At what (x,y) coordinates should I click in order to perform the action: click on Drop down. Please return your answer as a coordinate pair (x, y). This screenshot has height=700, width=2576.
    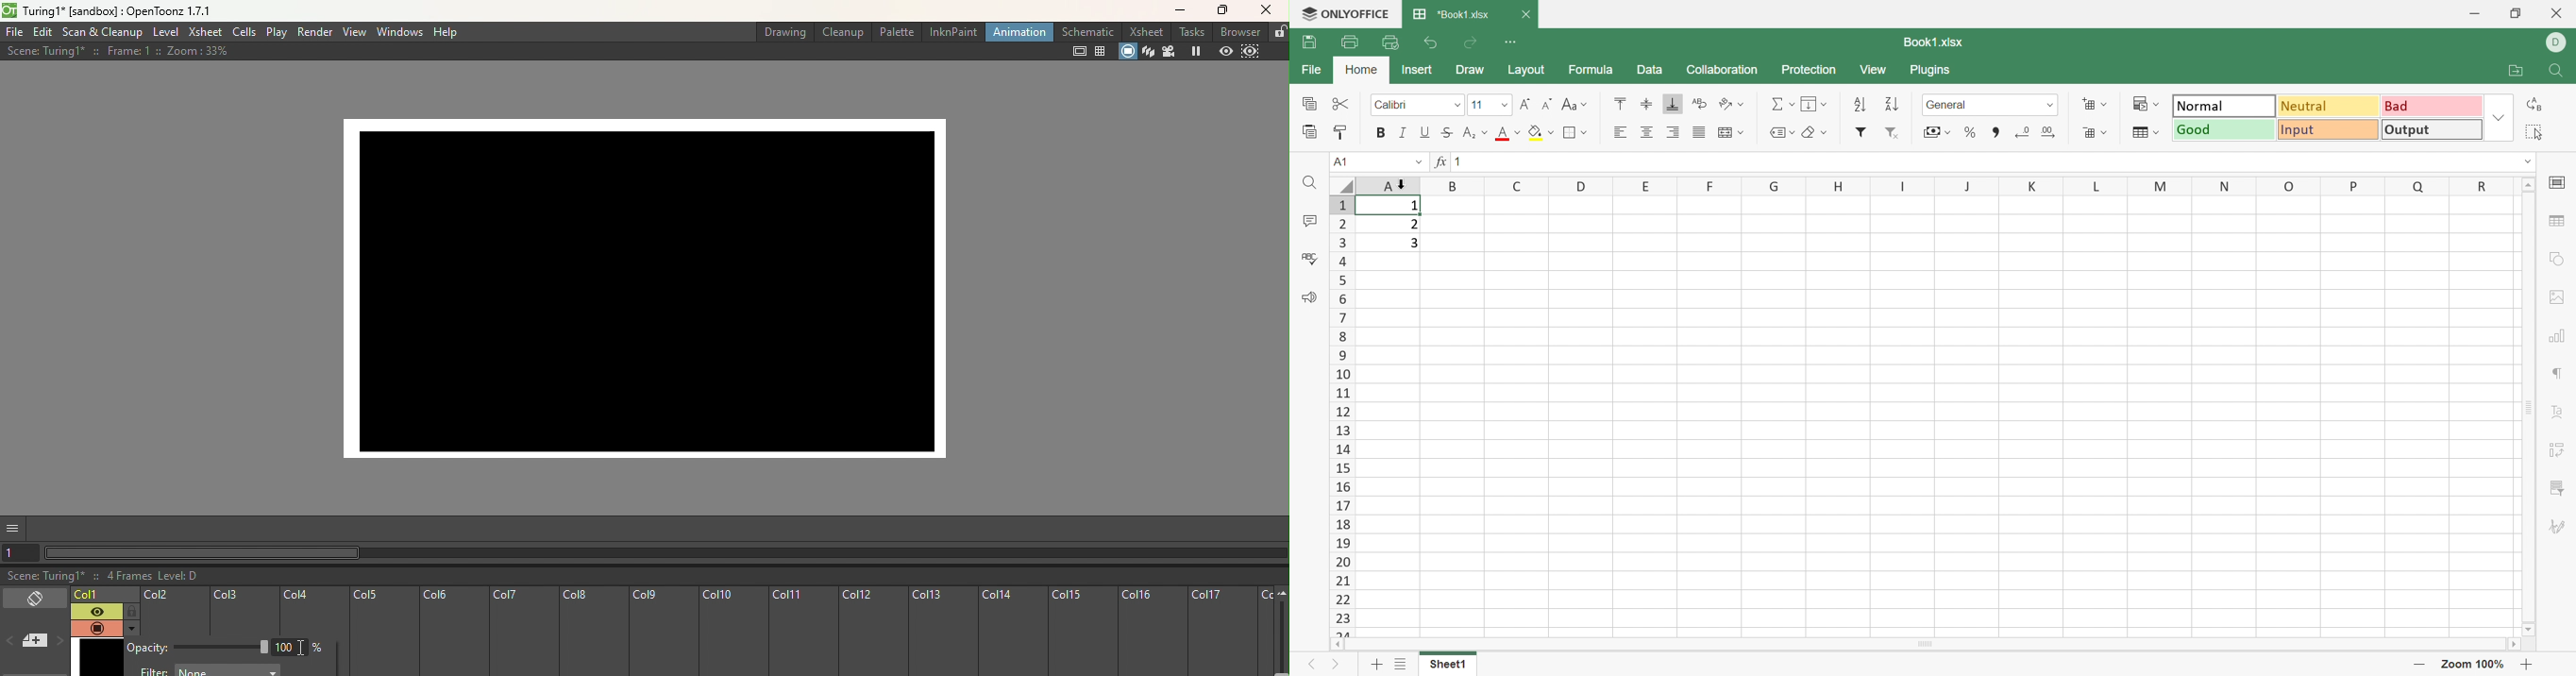
    Looking at the image, I should click on (1417, 162).